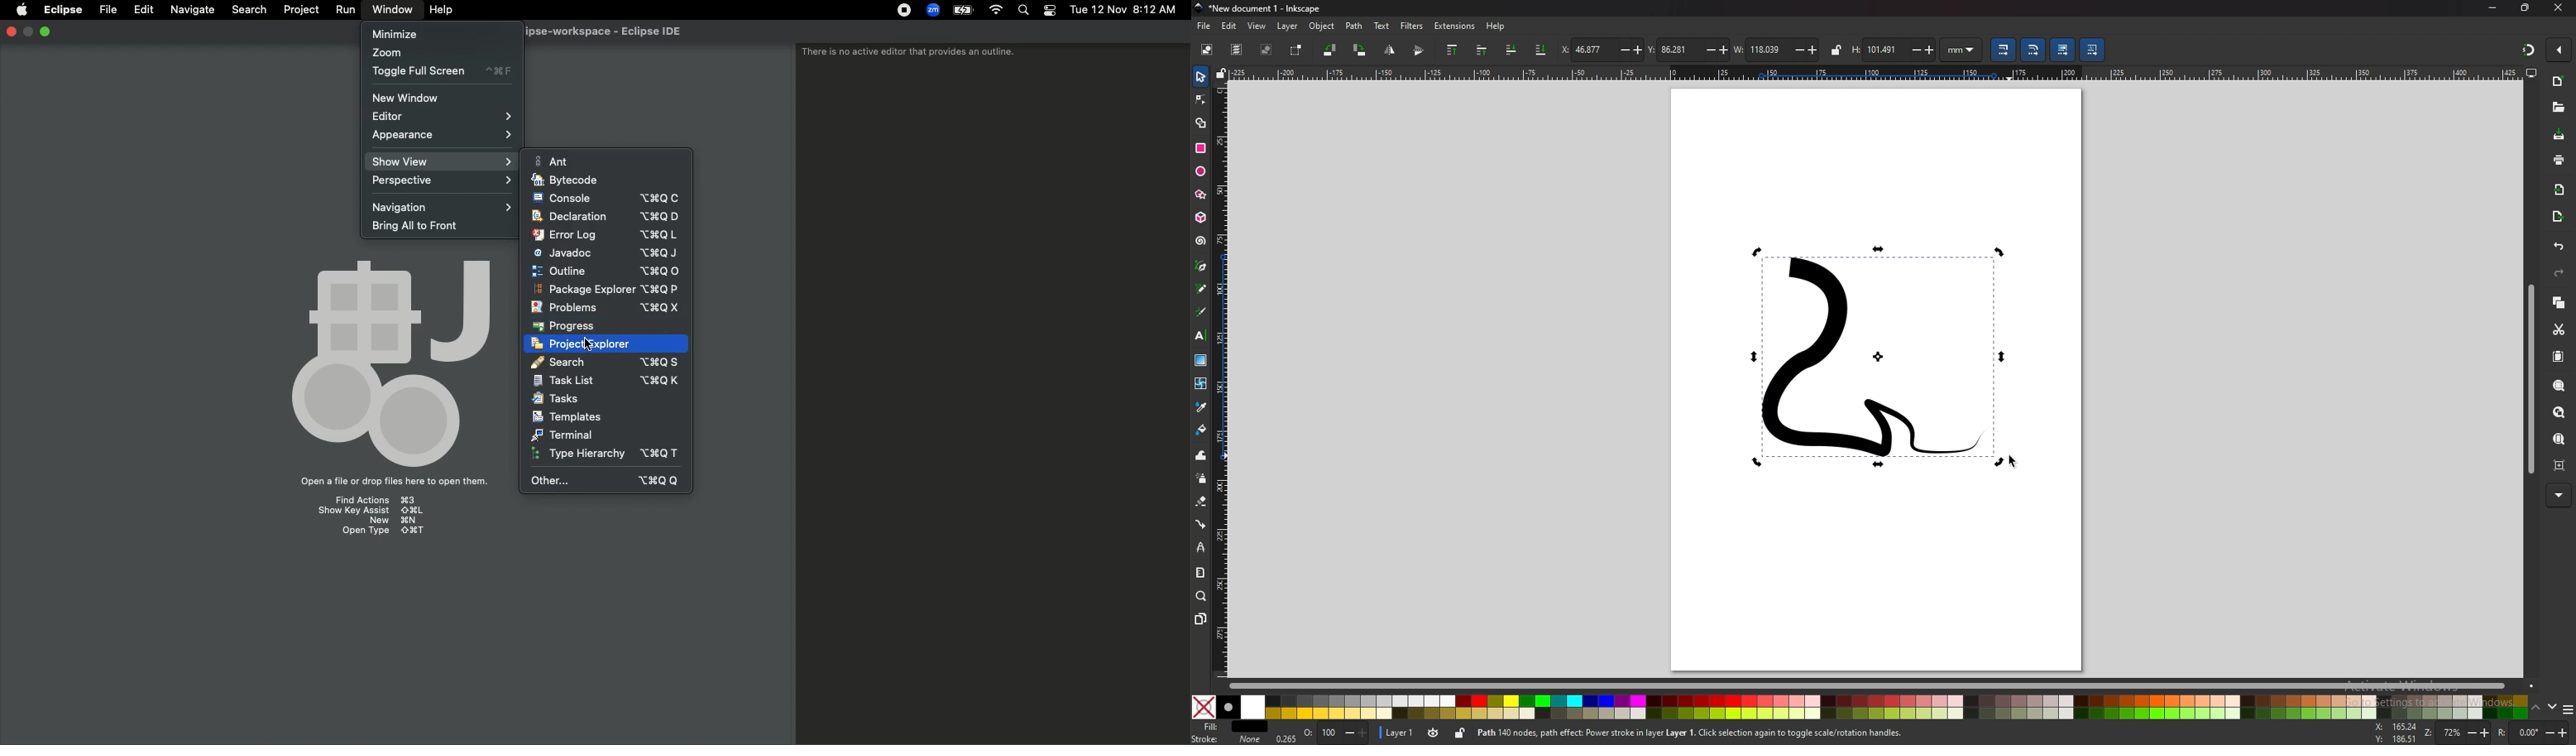  I want to click on MORE, so click(2558, 494).